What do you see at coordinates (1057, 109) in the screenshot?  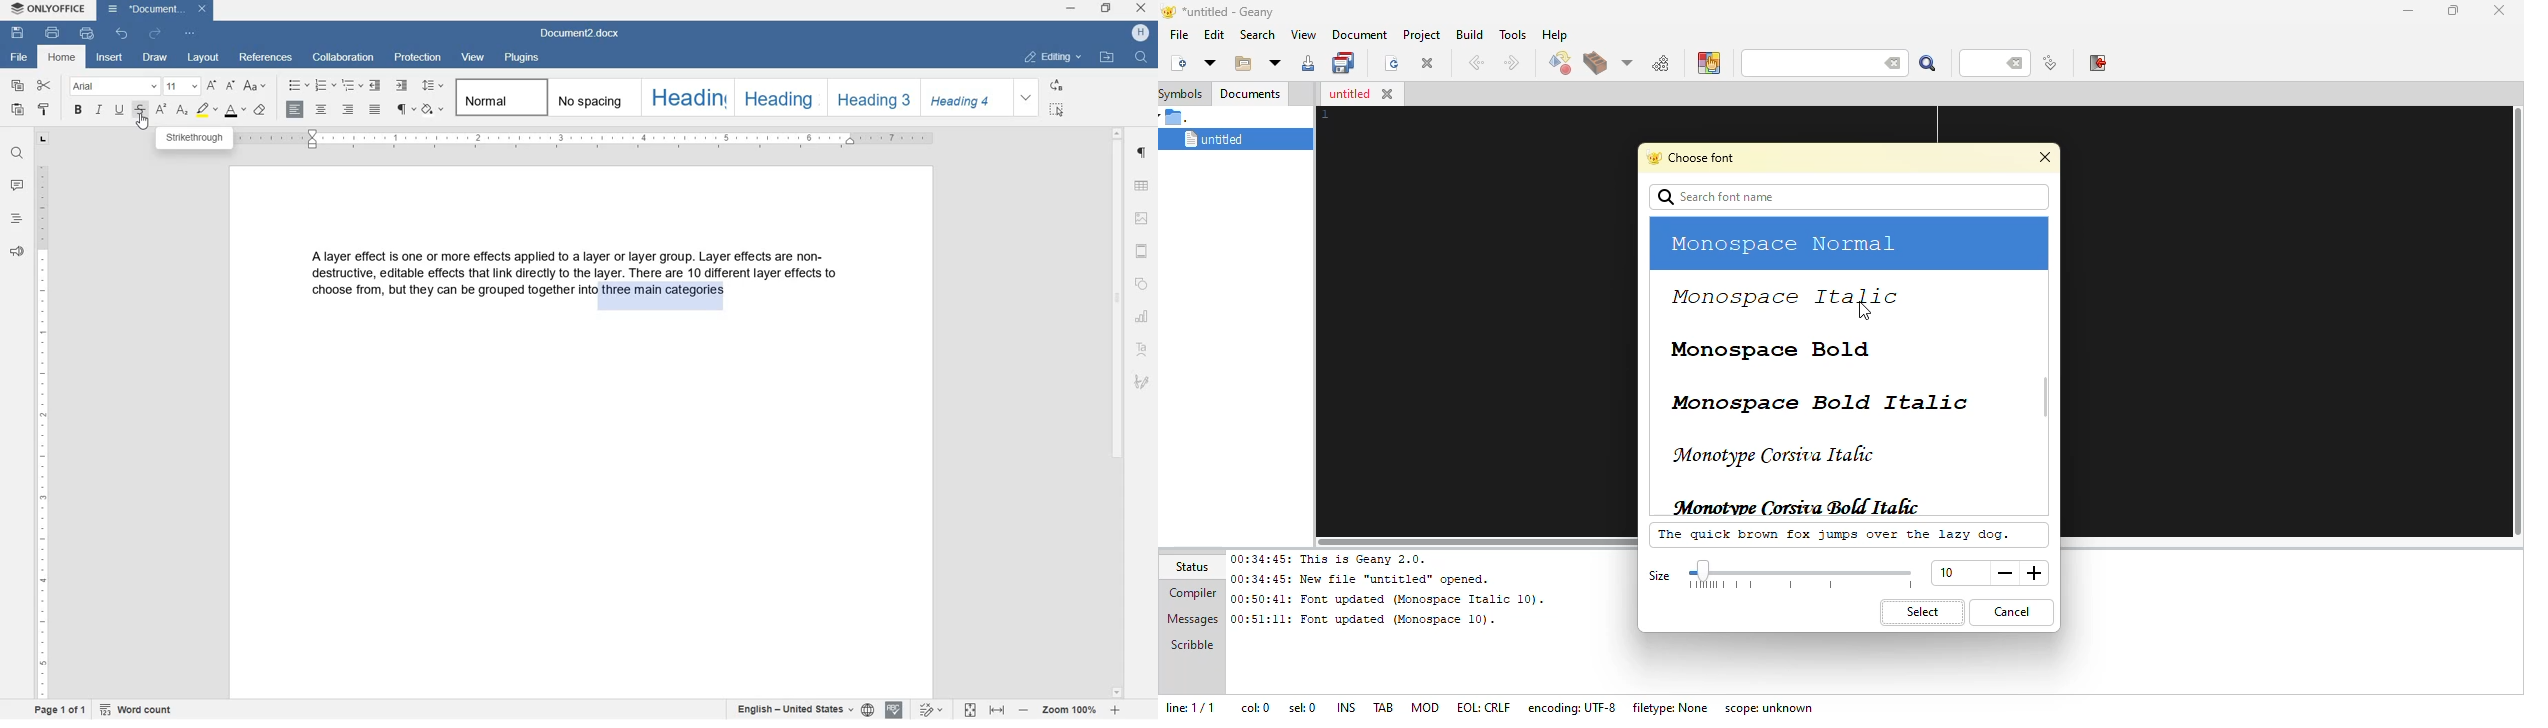 I see `select all ` at bounding box center [1057, 109].